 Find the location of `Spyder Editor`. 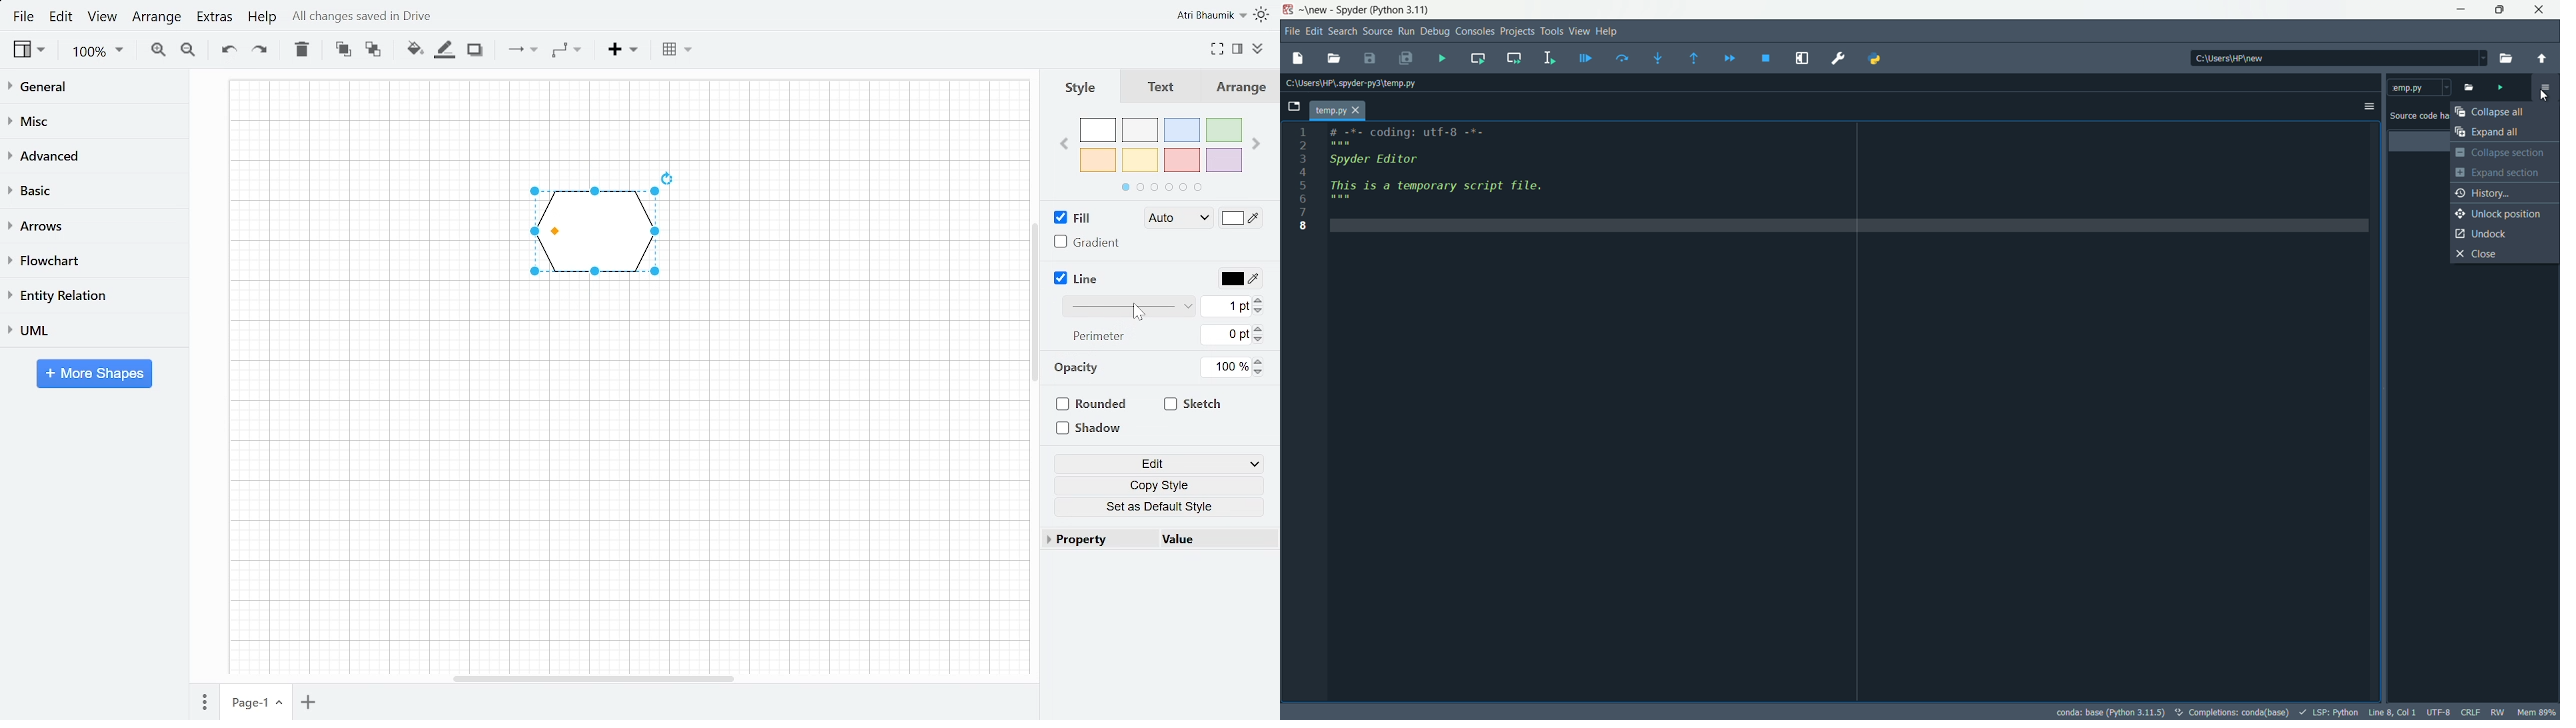

Spyder Editor is located at coordinates (1391, 160).